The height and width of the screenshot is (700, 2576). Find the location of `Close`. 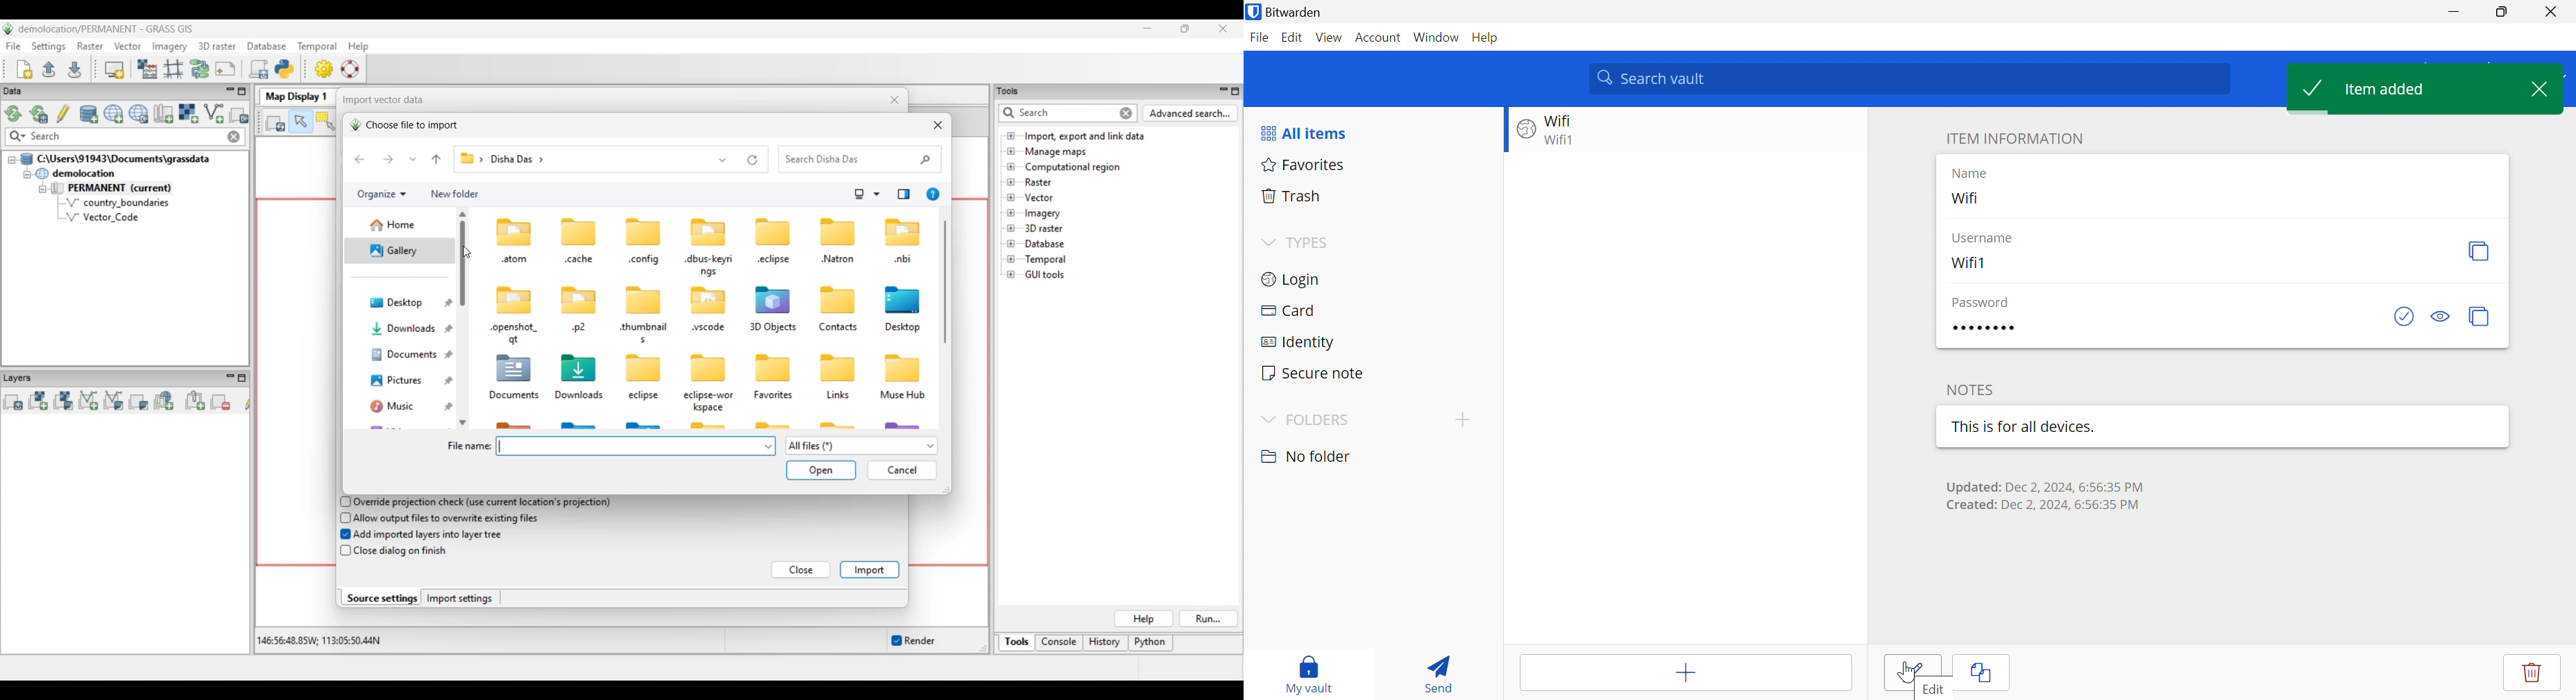

Close is located at coordinates (2554, 12).